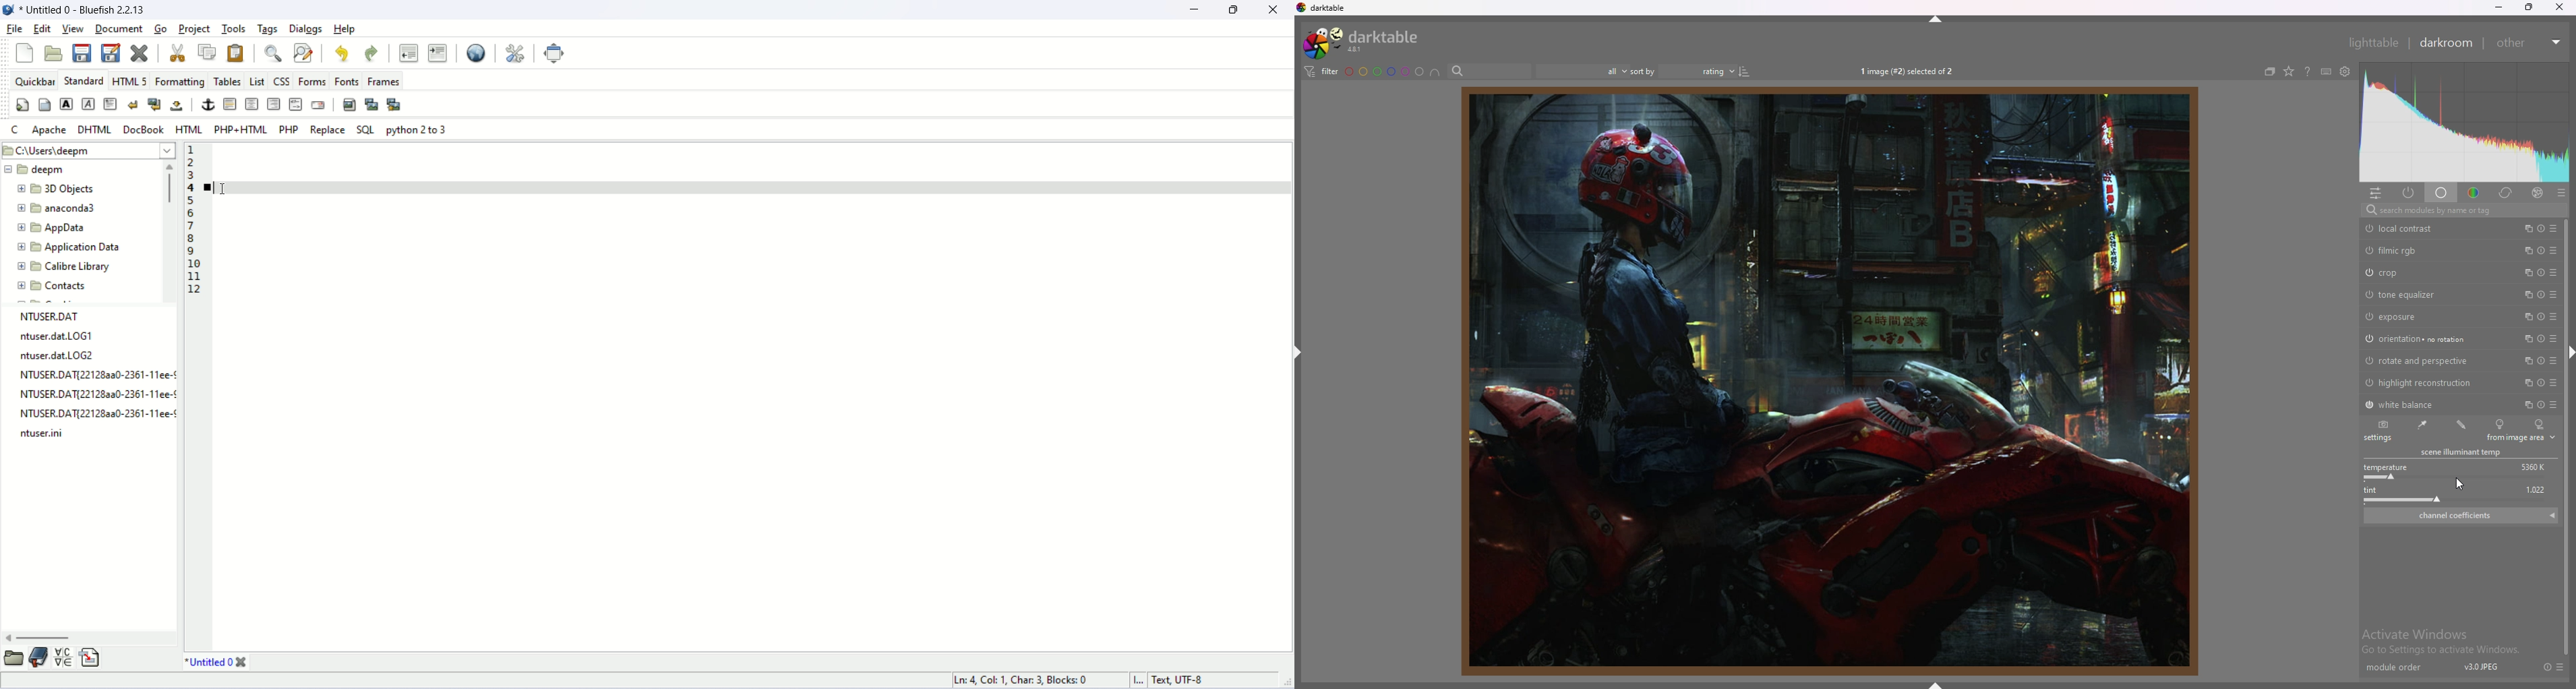  What do you see at coordinates (2408, 194) in the screenshot?
I see `show only active modules` at bounding box center [2408, 194].